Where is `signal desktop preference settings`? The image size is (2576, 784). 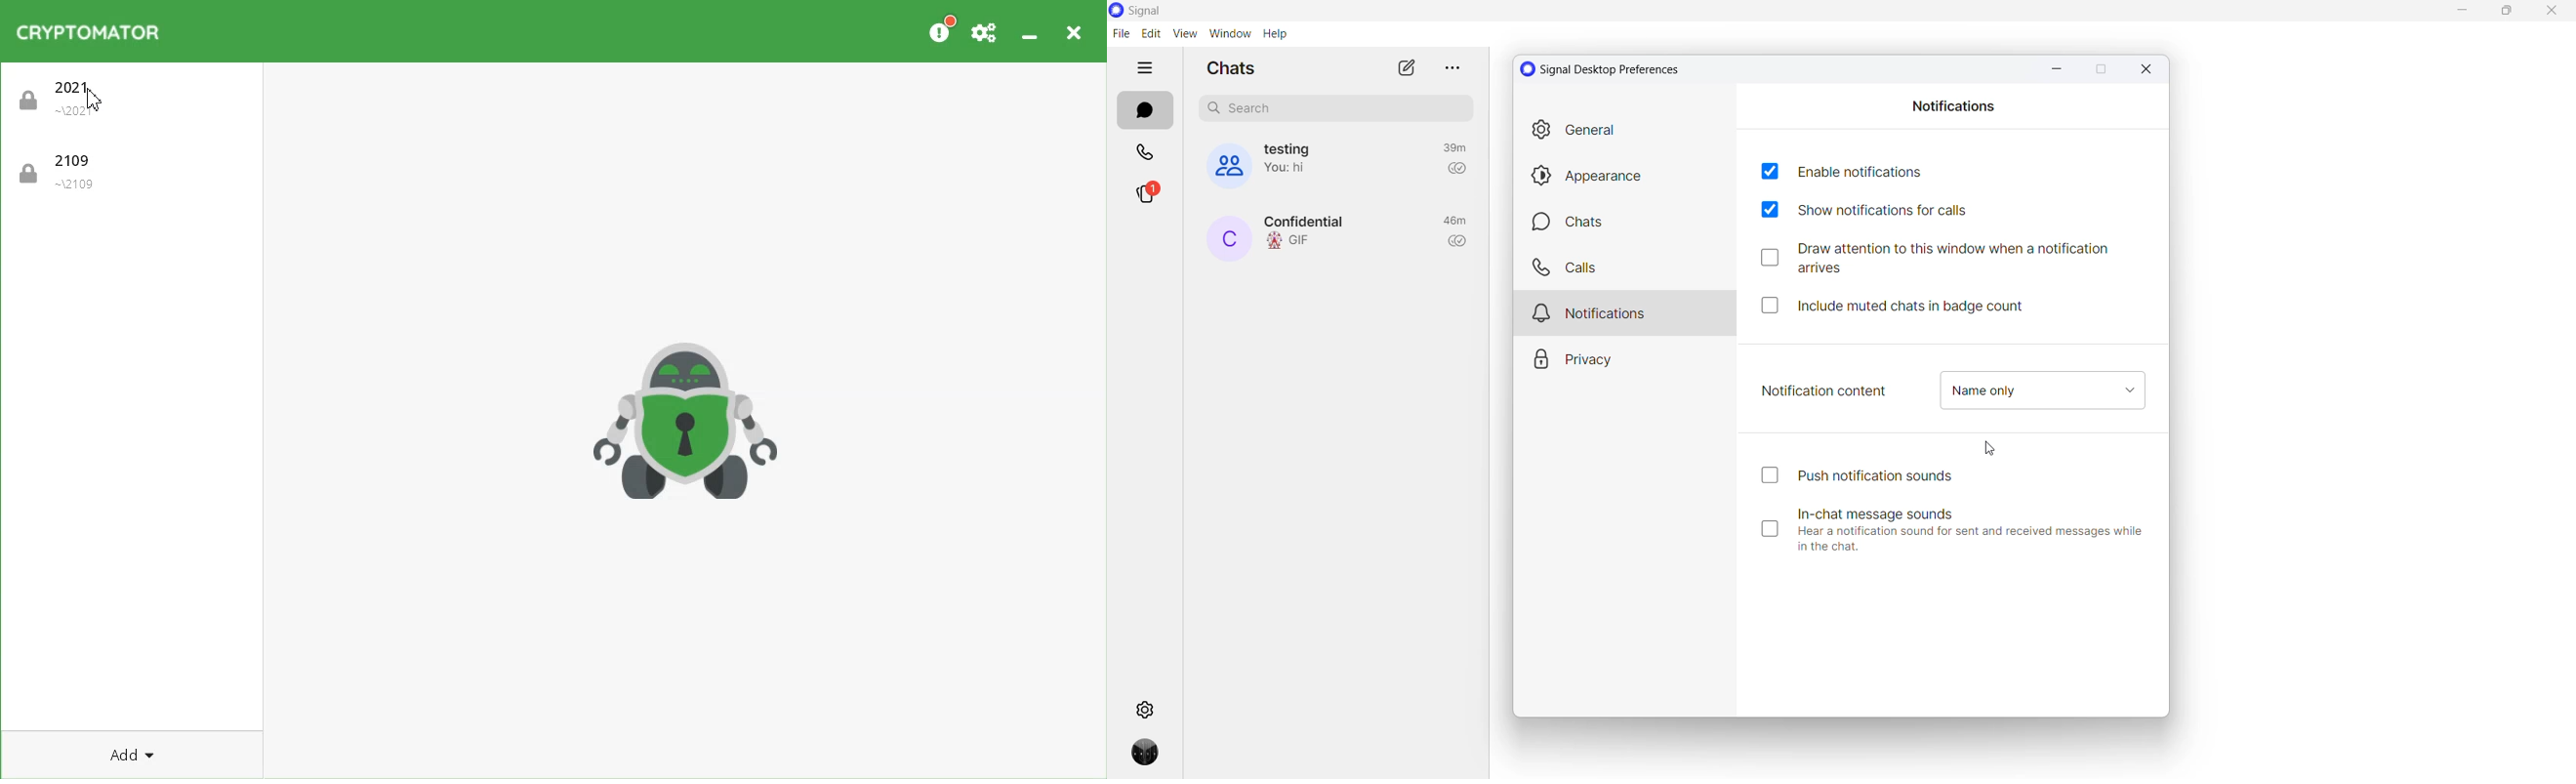
signal desktop preference settings is located at coordinates (1610, 69).